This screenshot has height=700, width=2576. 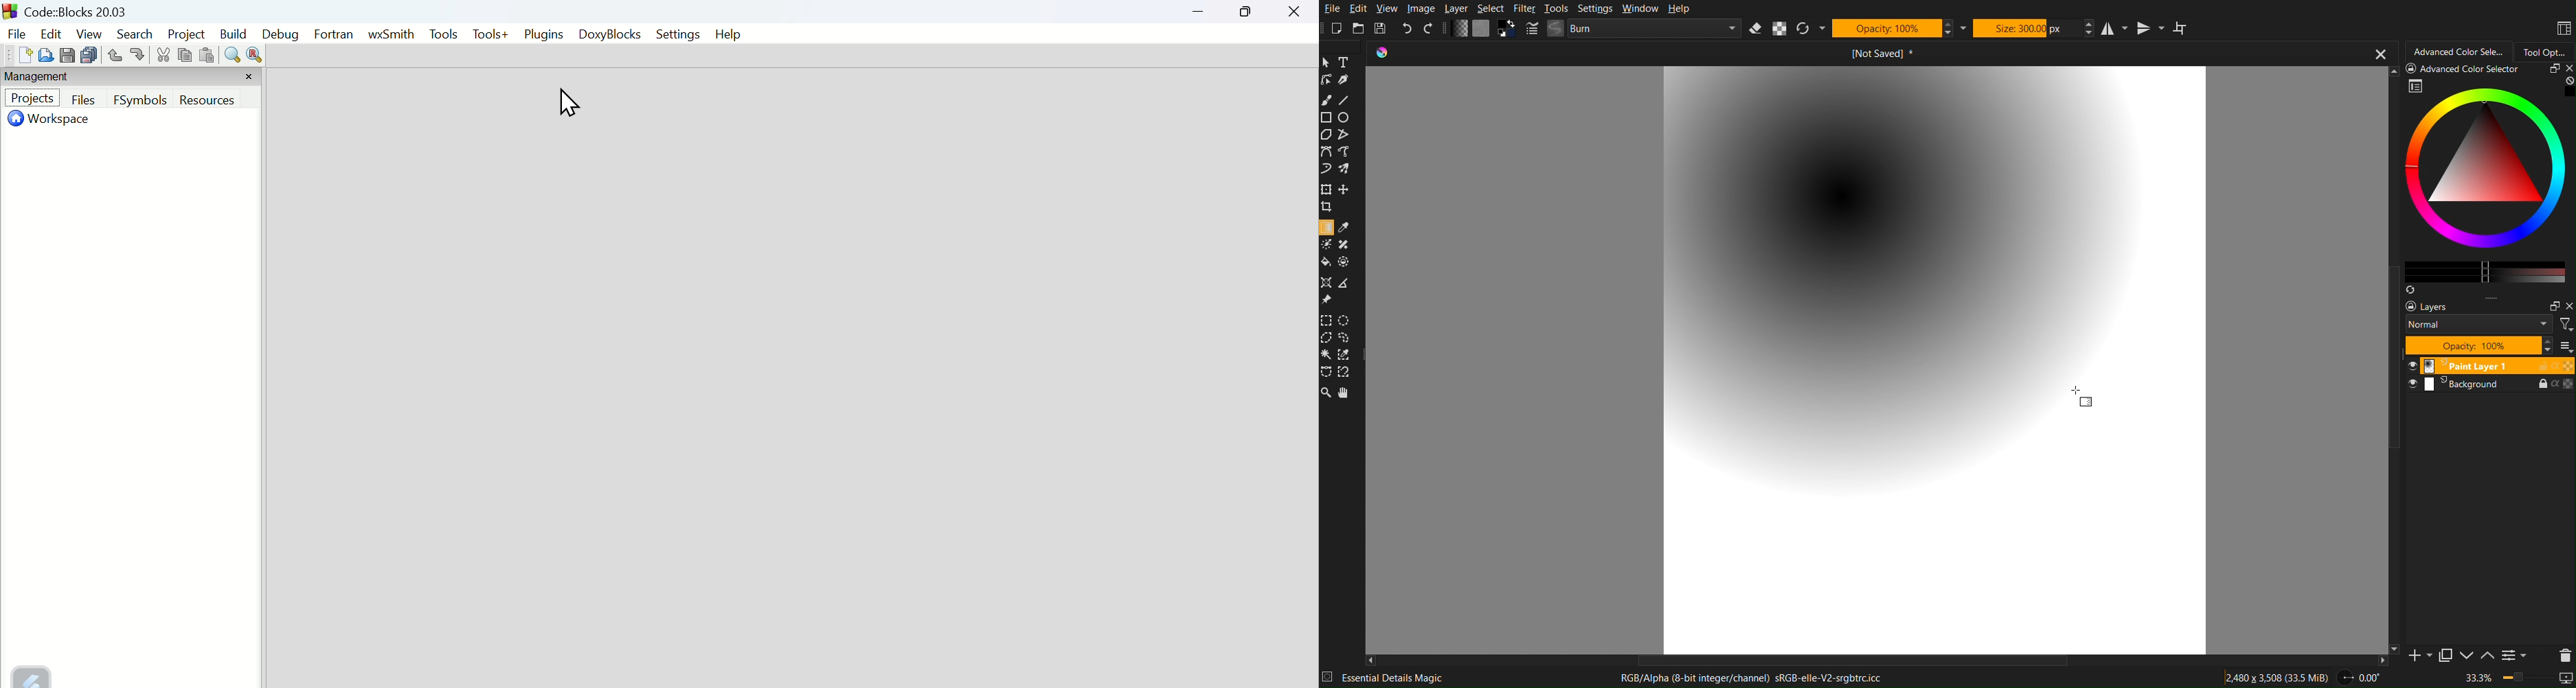 What do you see at coordinates (2416, 660) in the screenshot?
I see `Add Slide` at bounding box center [2416, 660].